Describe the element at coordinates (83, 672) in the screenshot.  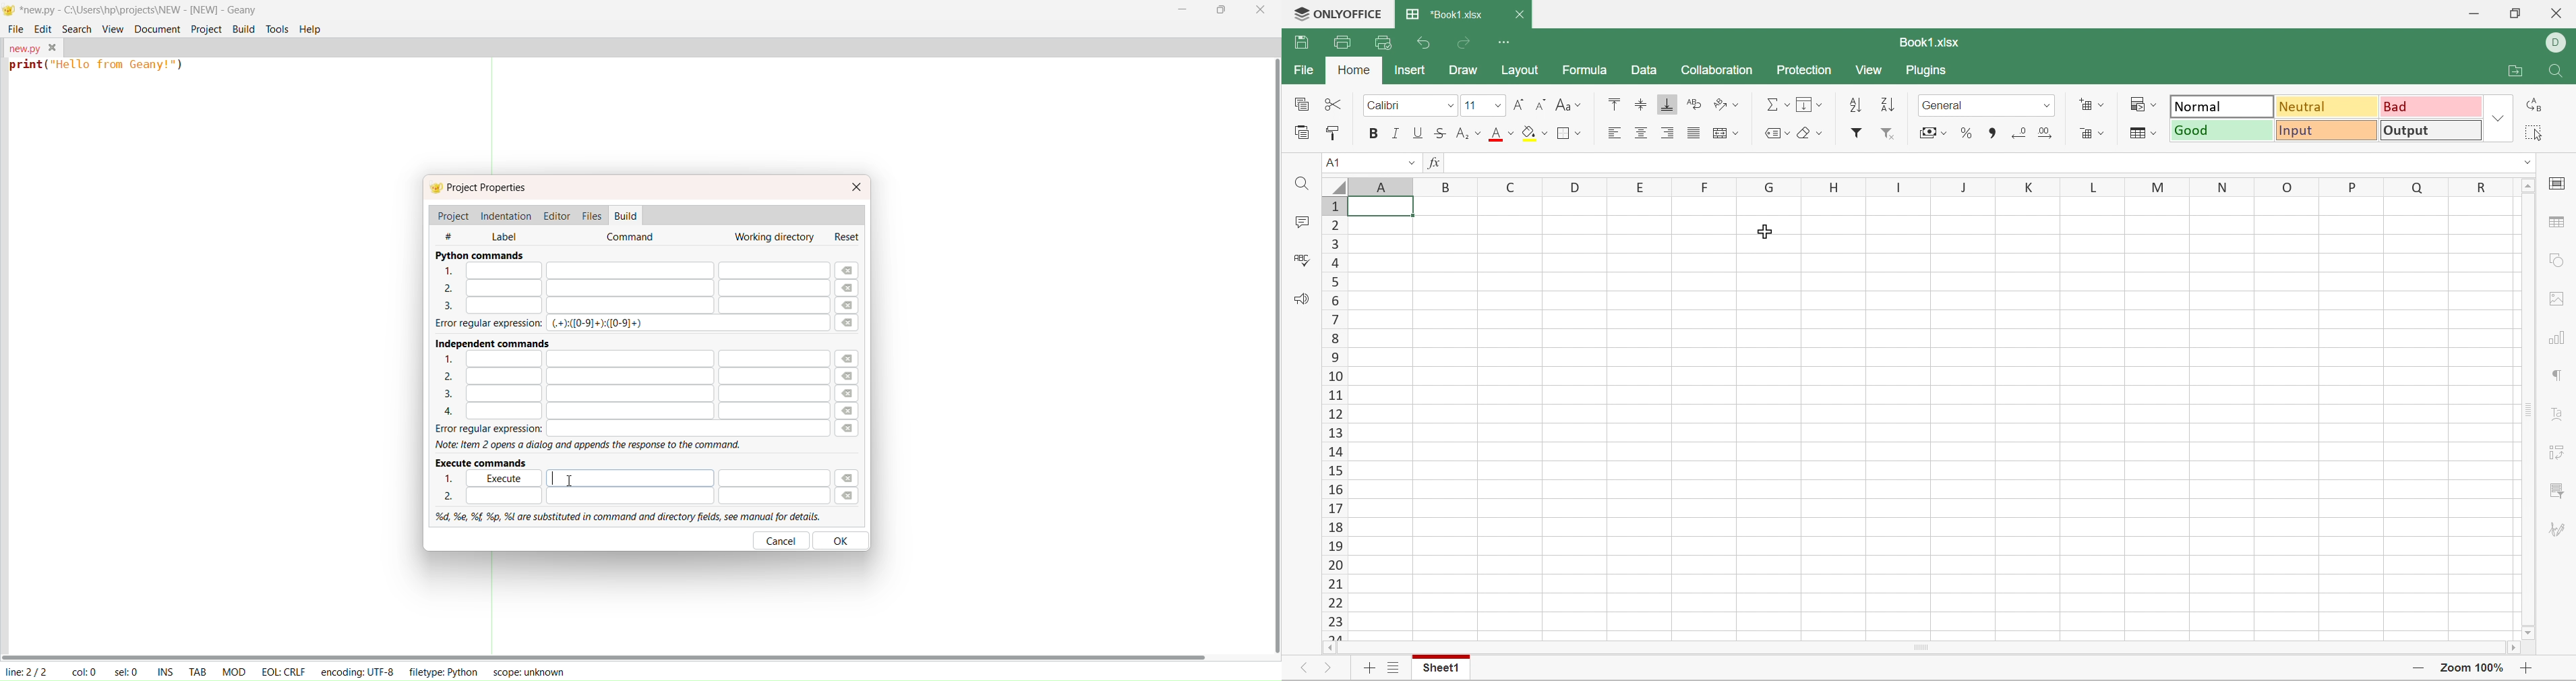
I see `col: 0` at that location.